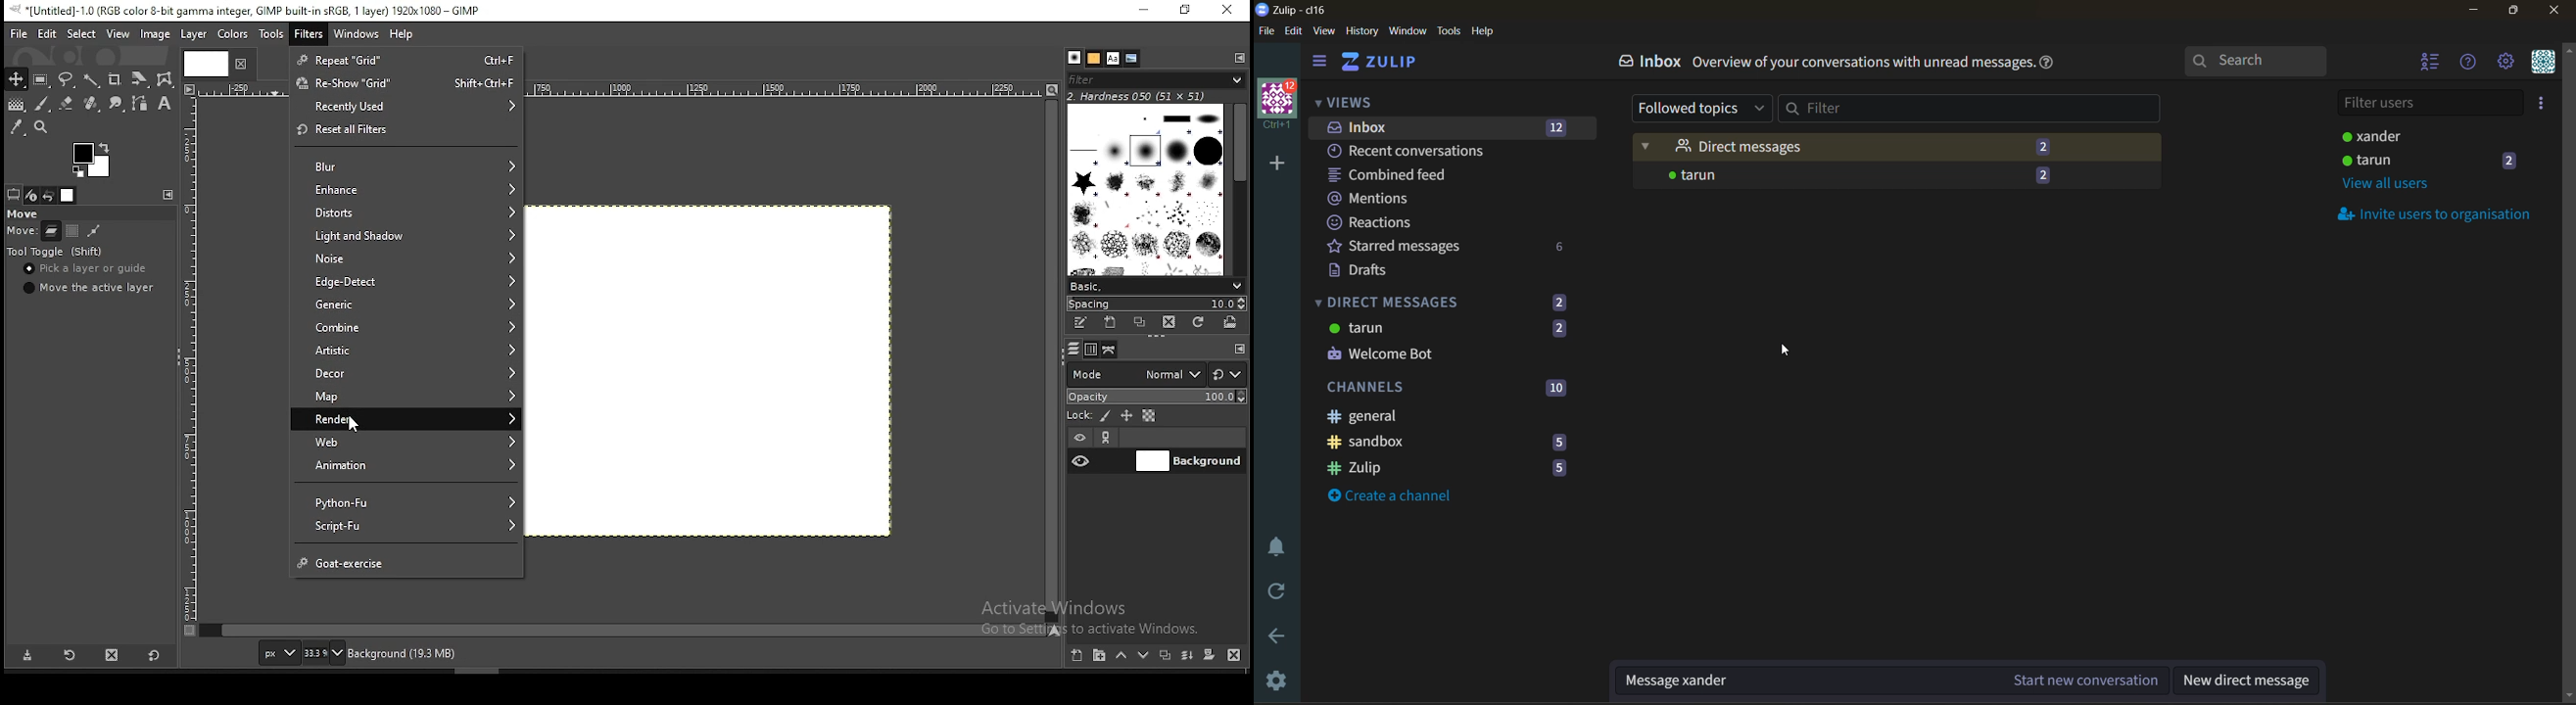 The height and width of the screenshot is (728, 2576). What do you see at coordinates (23, 212) in the screenshot?
I see `move` at bounding box center [23, 212].